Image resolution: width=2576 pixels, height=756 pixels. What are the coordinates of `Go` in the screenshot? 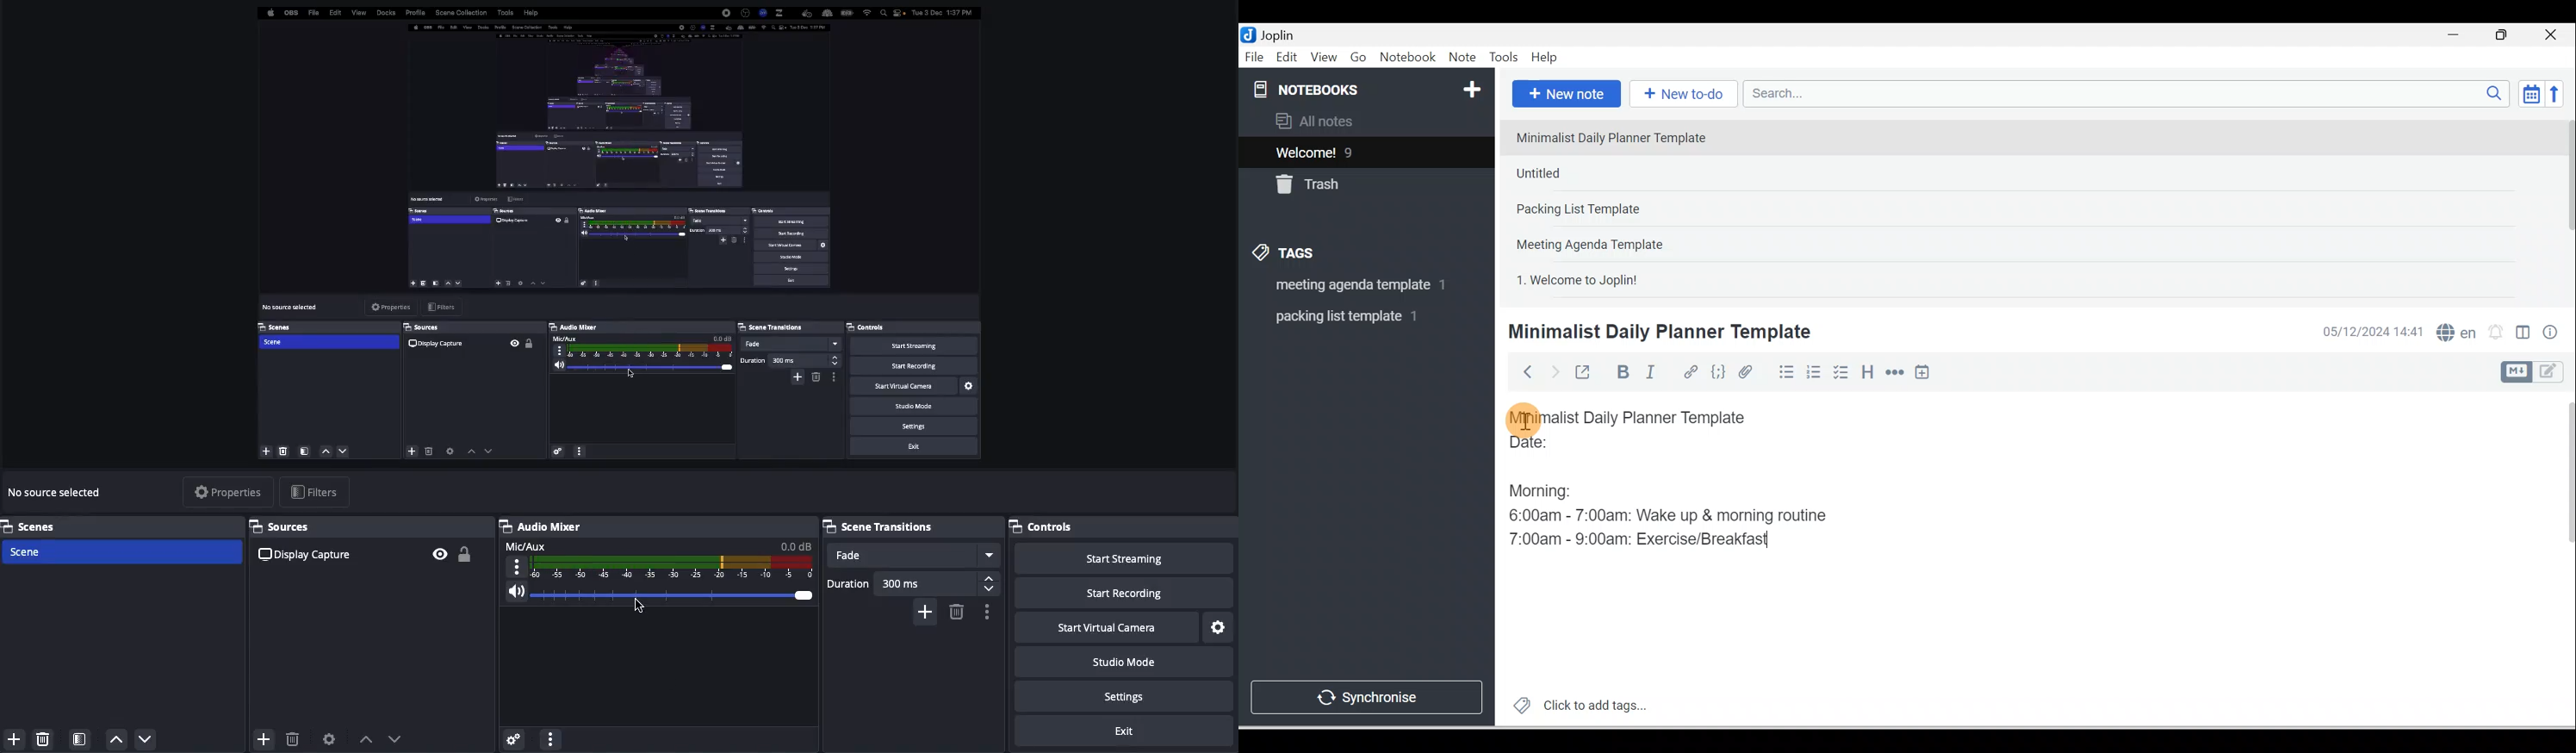 It's located at (1360, 58).